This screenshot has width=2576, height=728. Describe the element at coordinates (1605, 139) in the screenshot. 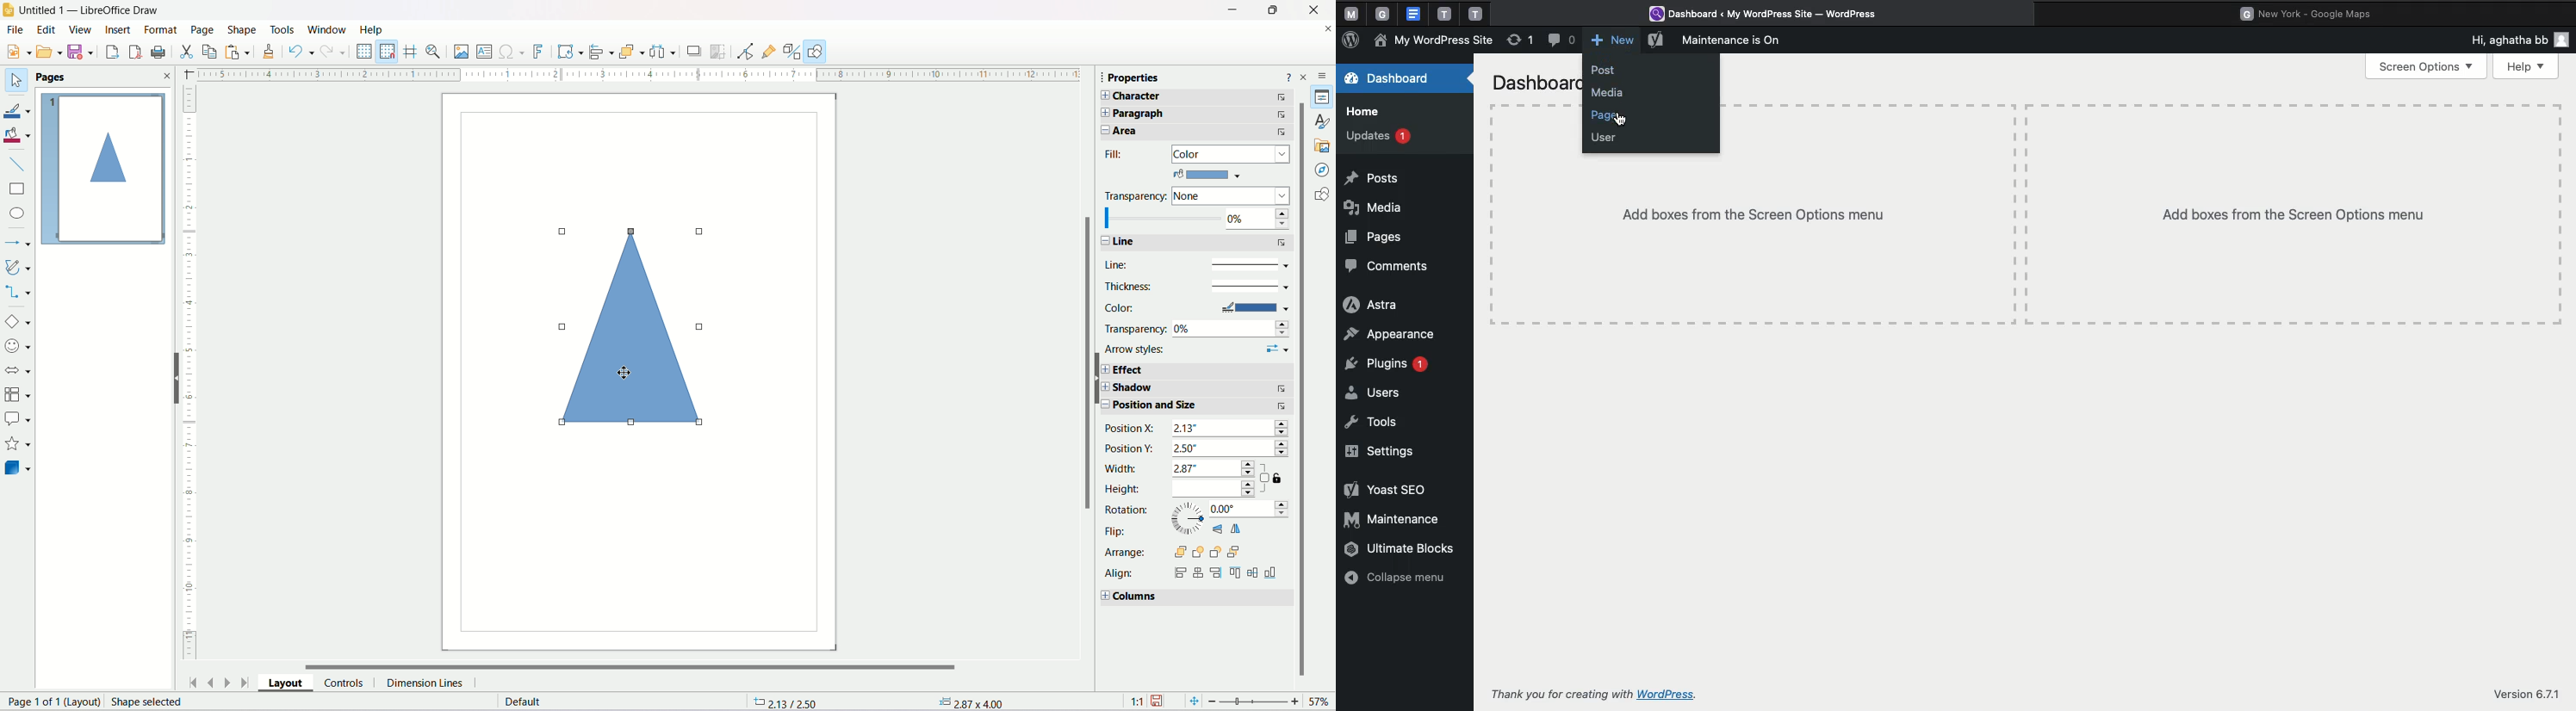

I see `User` at that location.